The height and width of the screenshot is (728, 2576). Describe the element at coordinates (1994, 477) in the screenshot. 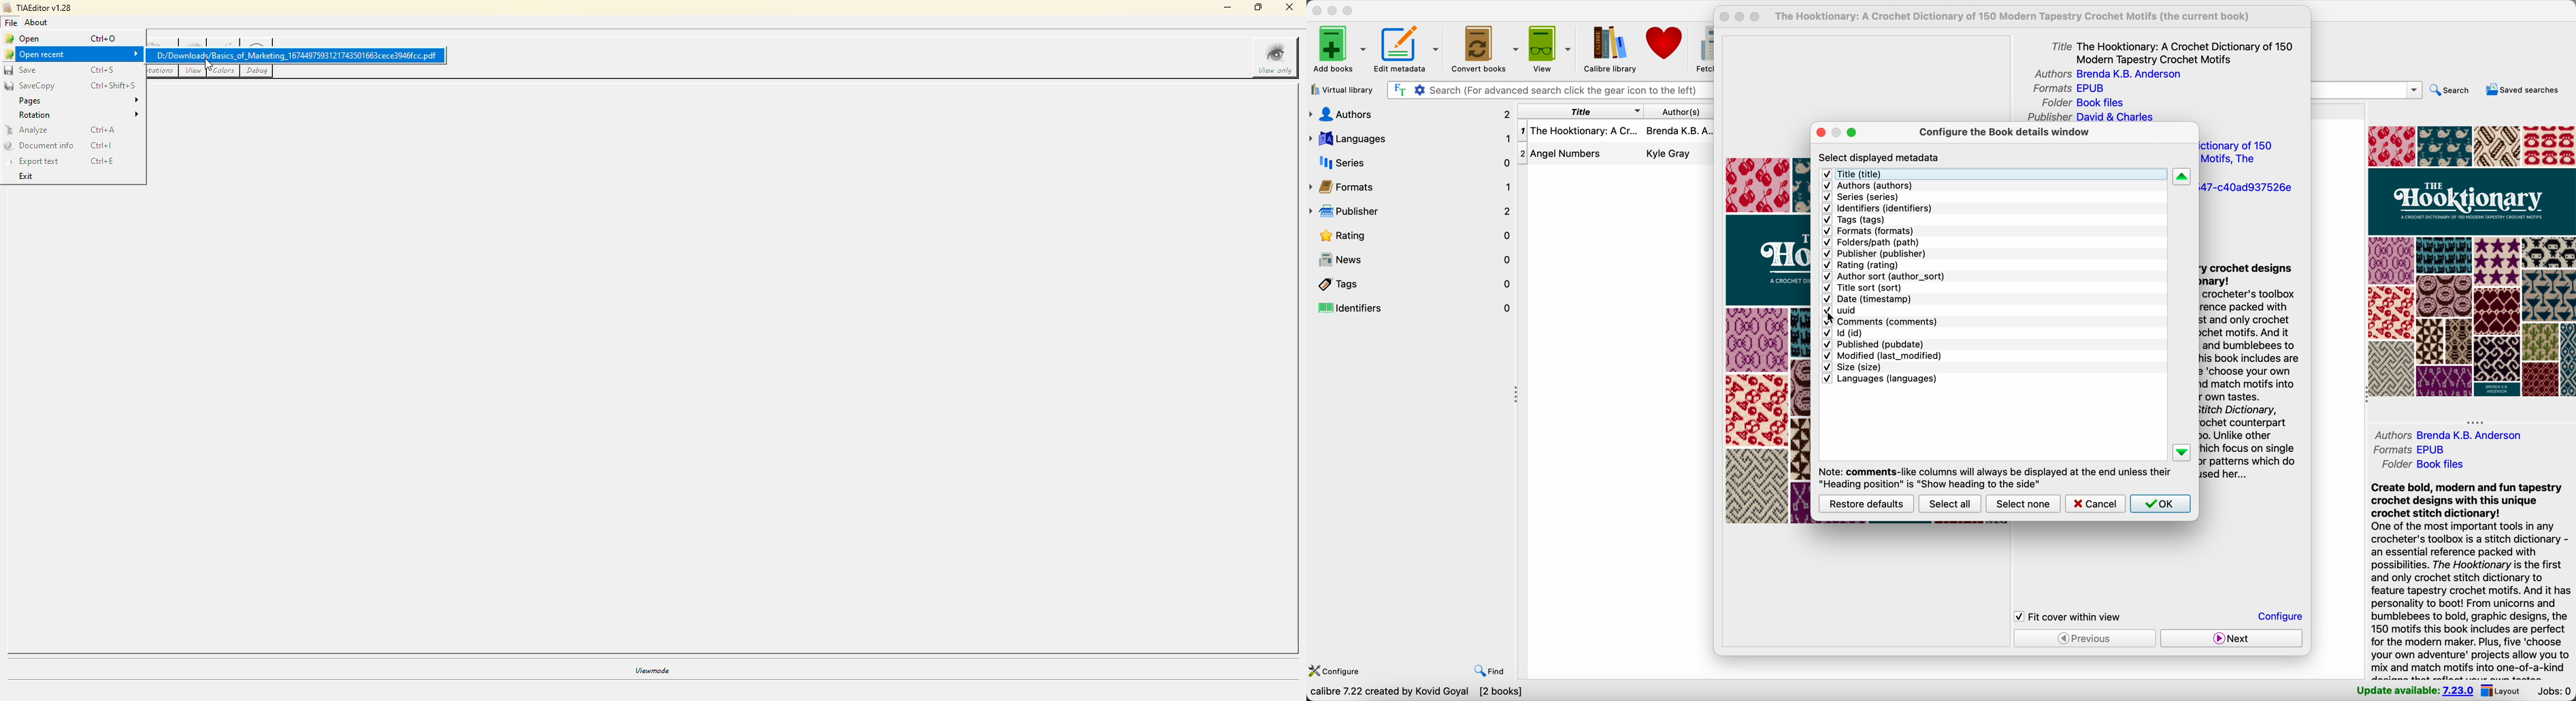

I see `note` at that location.